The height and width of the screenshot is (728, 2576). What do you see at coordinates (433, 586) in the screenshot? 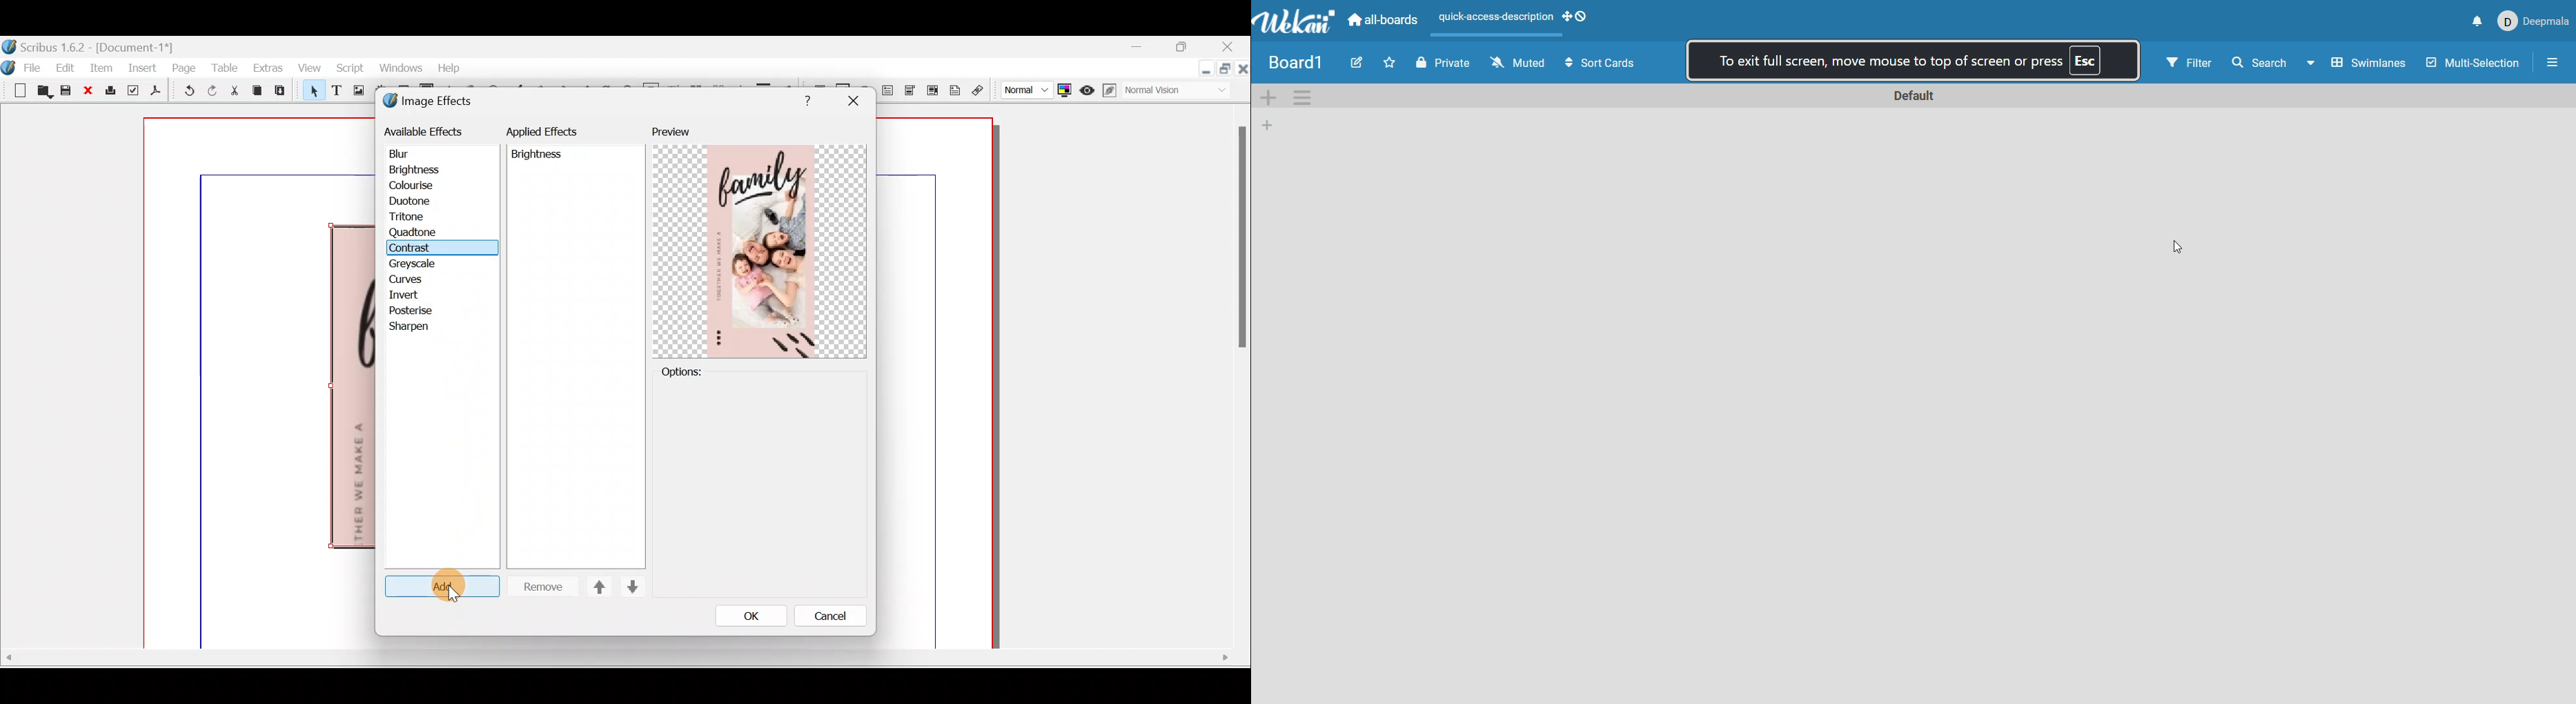
I see `Cursor` at bounding box center [433, 586].